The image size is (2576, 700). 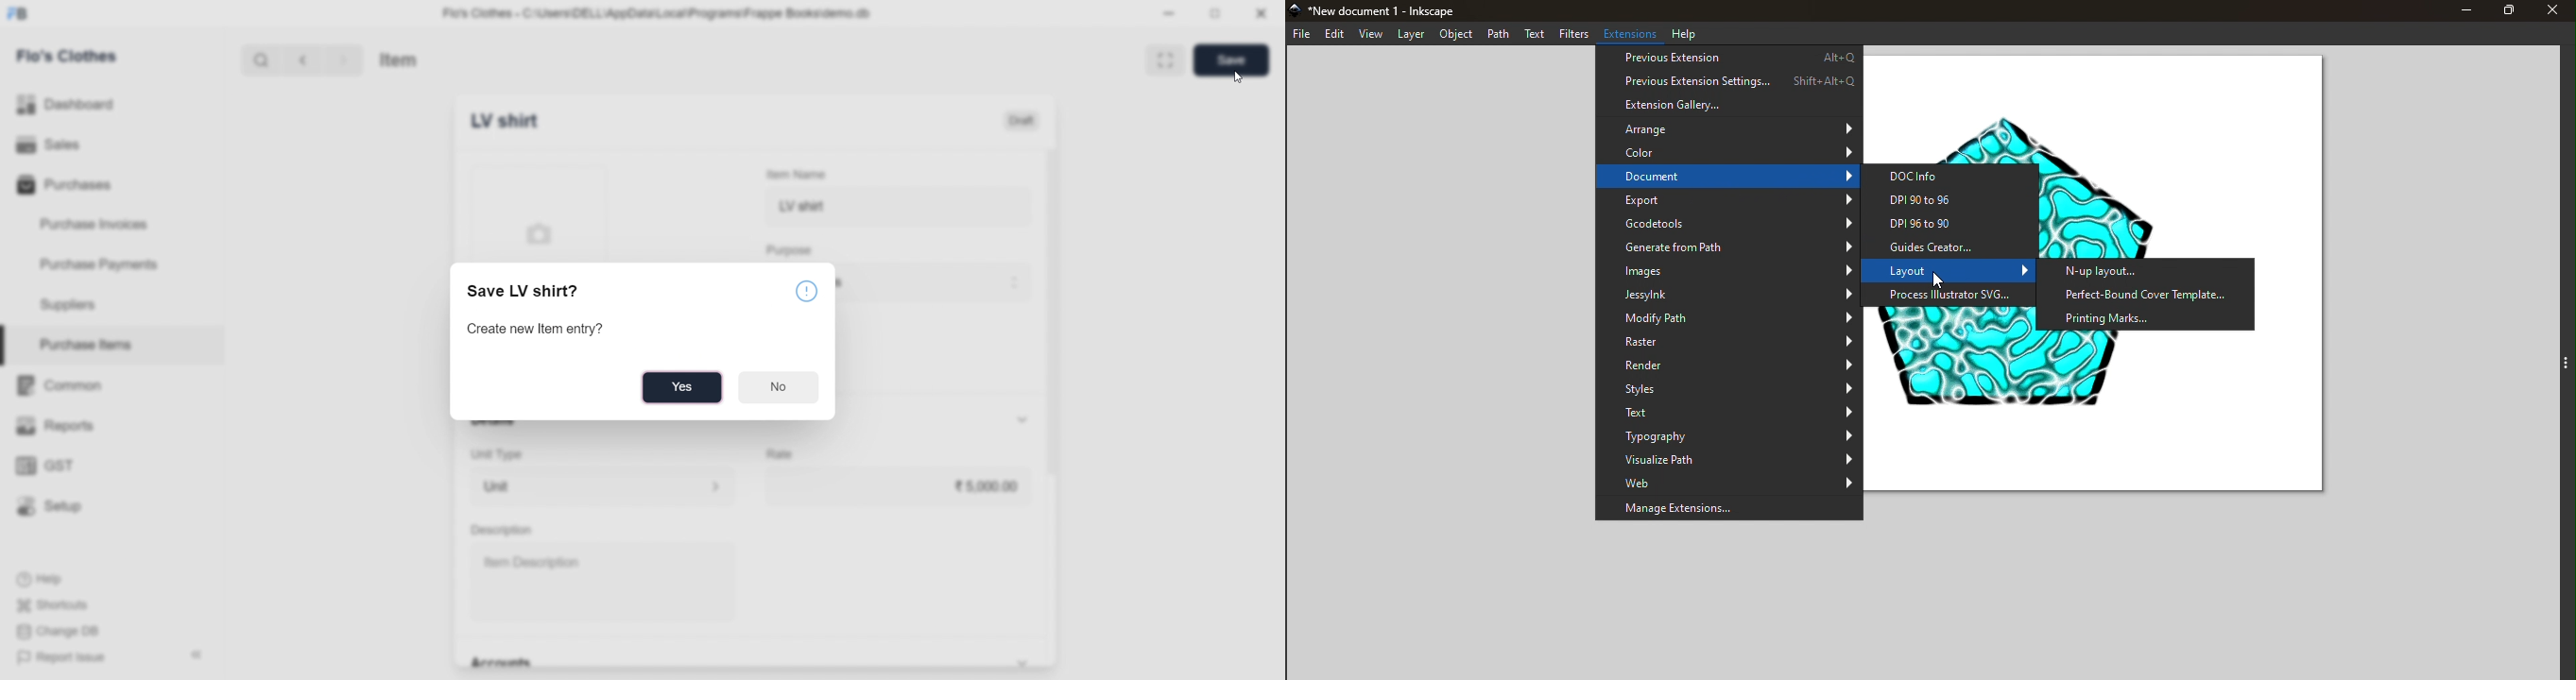 What do you see at coordinates (1414, 34) in the screenshot?
I see `Layer` at bounding box center [1414, 34].